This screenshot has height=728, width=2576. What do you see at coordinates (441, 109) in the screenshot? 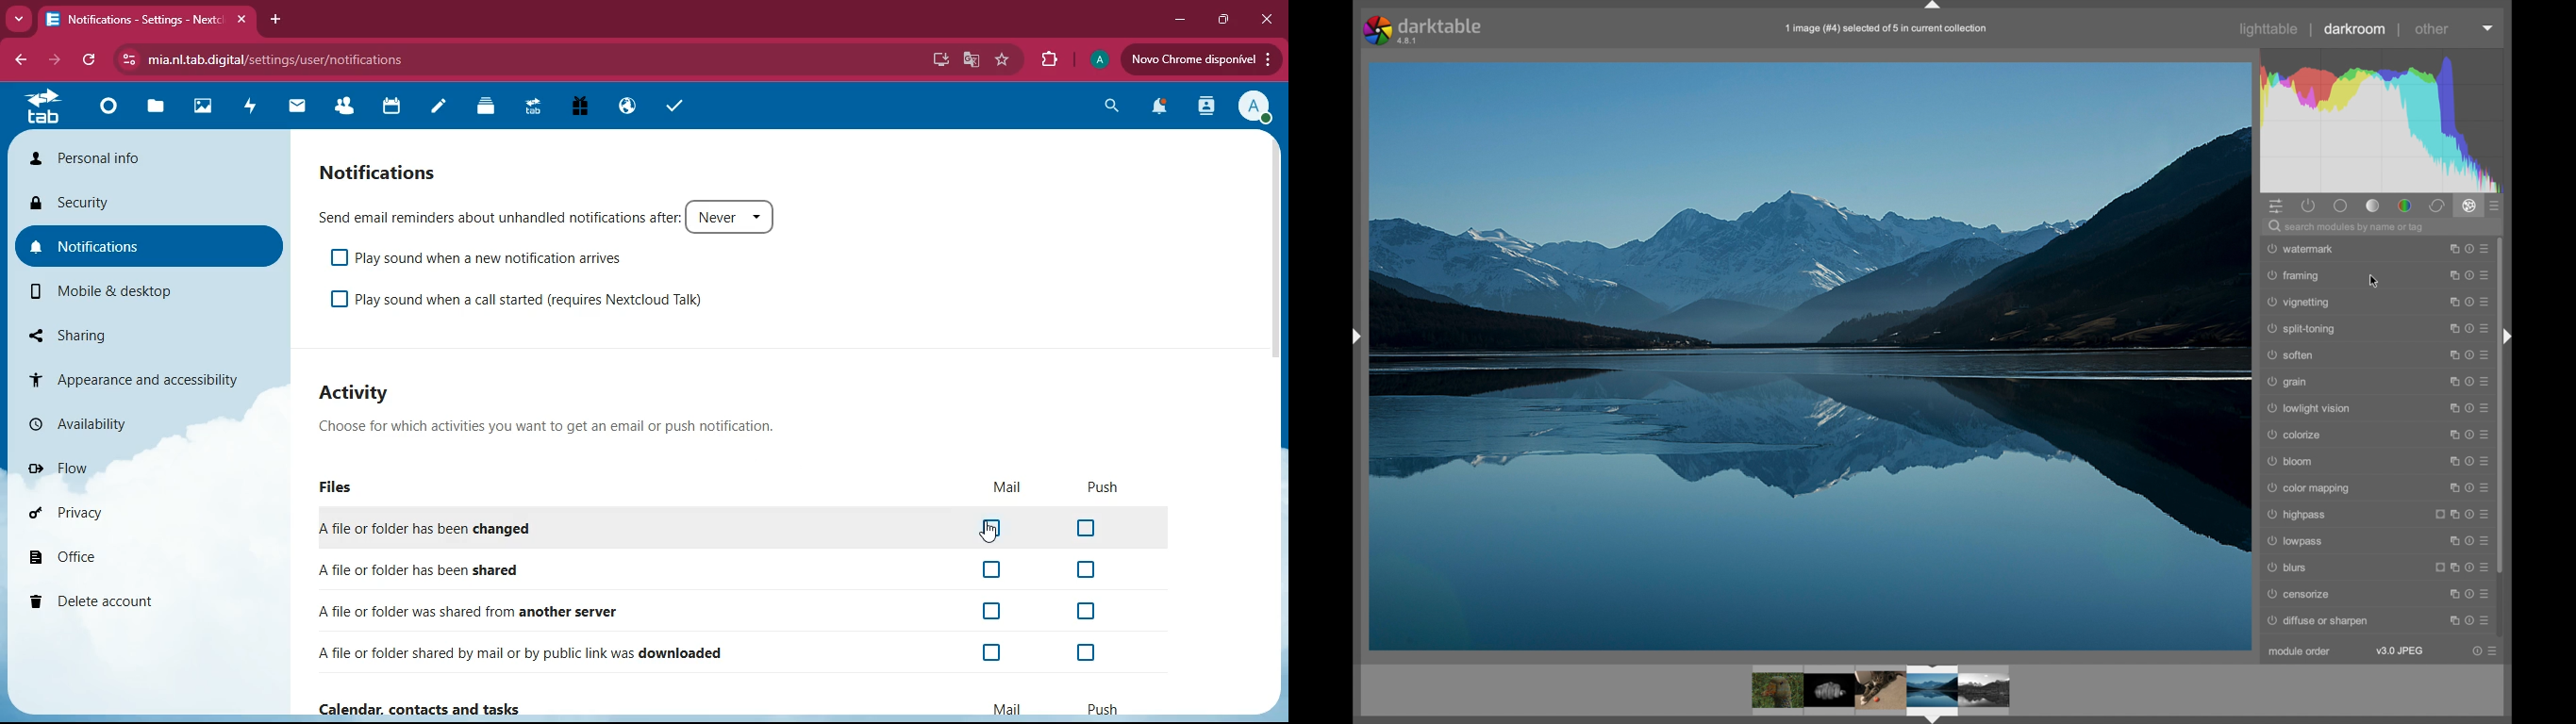
I see `notes` at bounding box center [441, 109].